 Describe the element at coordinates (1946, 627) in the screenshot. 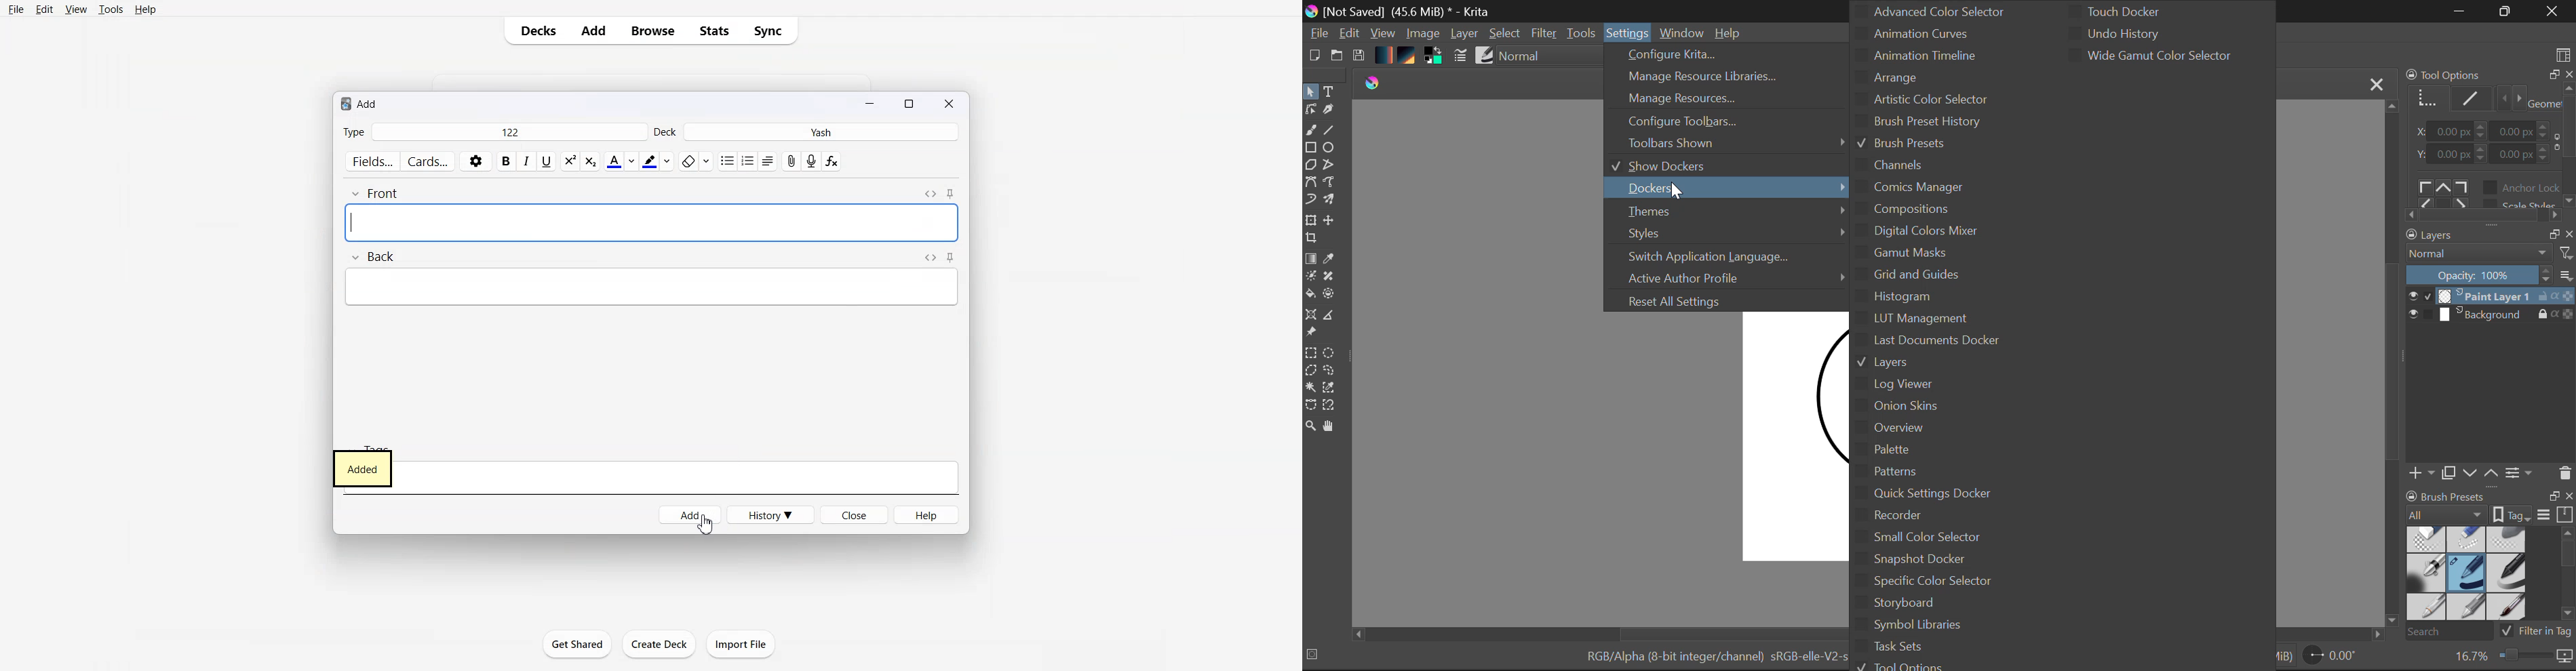

I see `Symbol Libraries` at that location.